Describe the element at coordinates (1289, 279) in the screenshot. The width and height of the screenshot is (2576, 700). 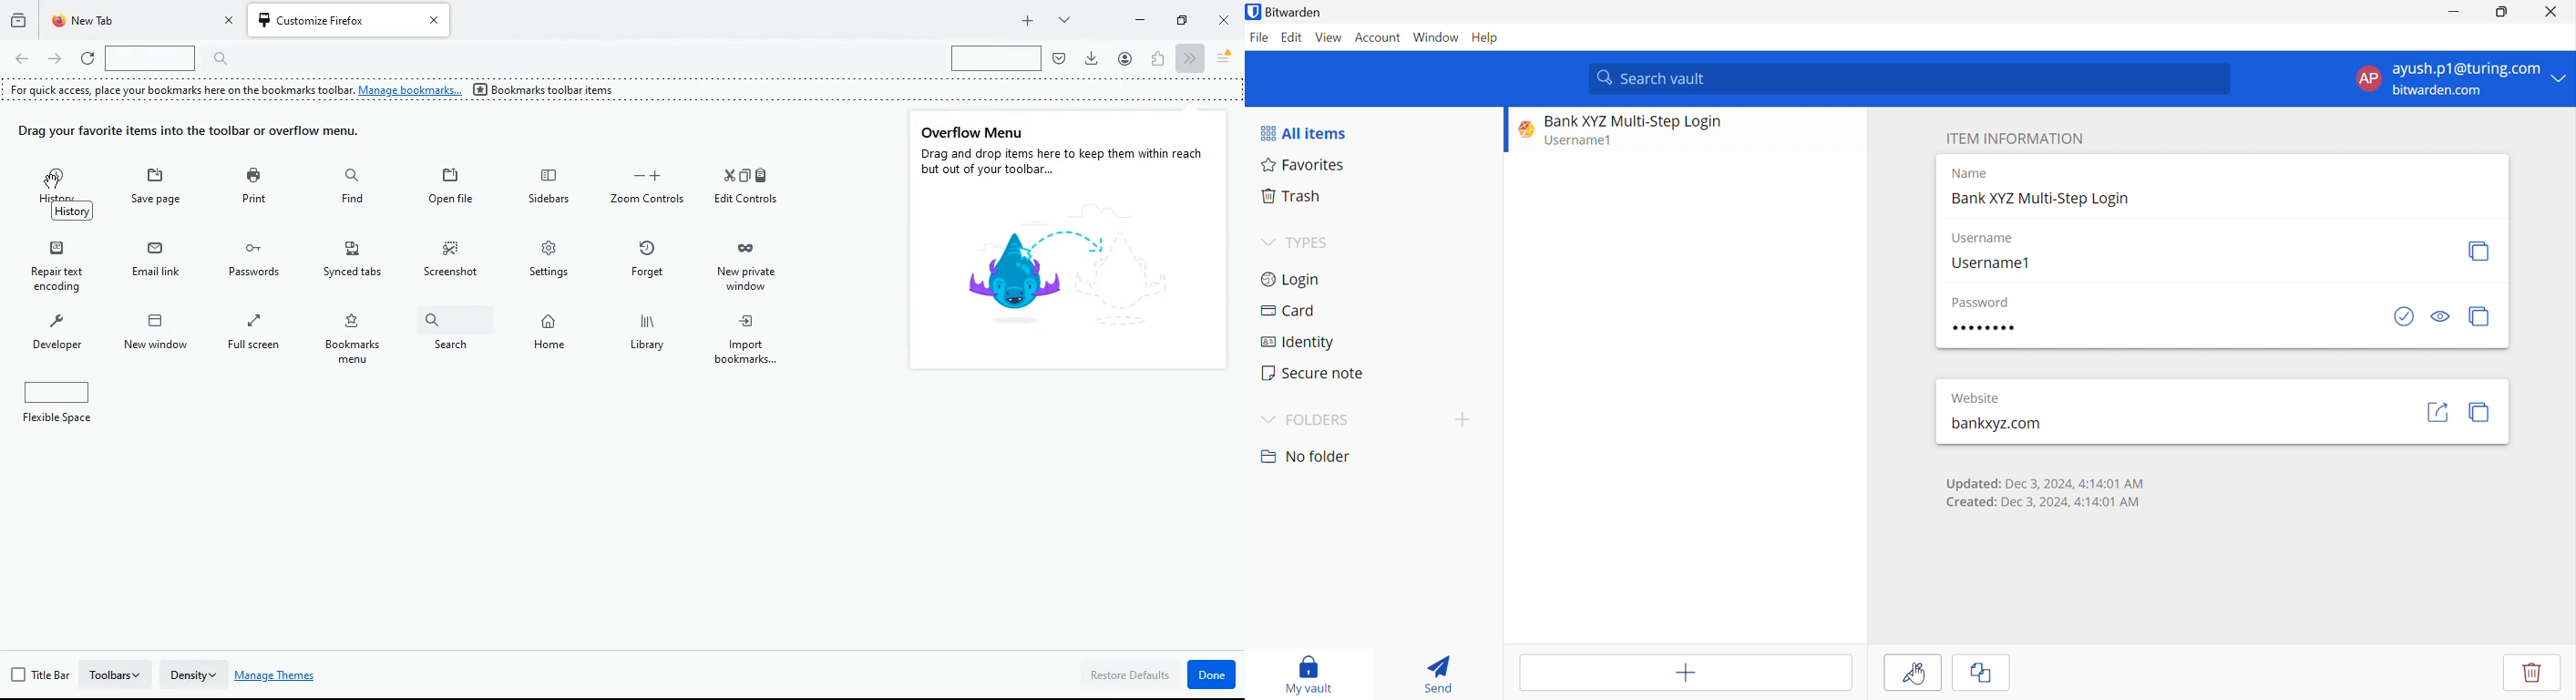
I see `Login` at that location.